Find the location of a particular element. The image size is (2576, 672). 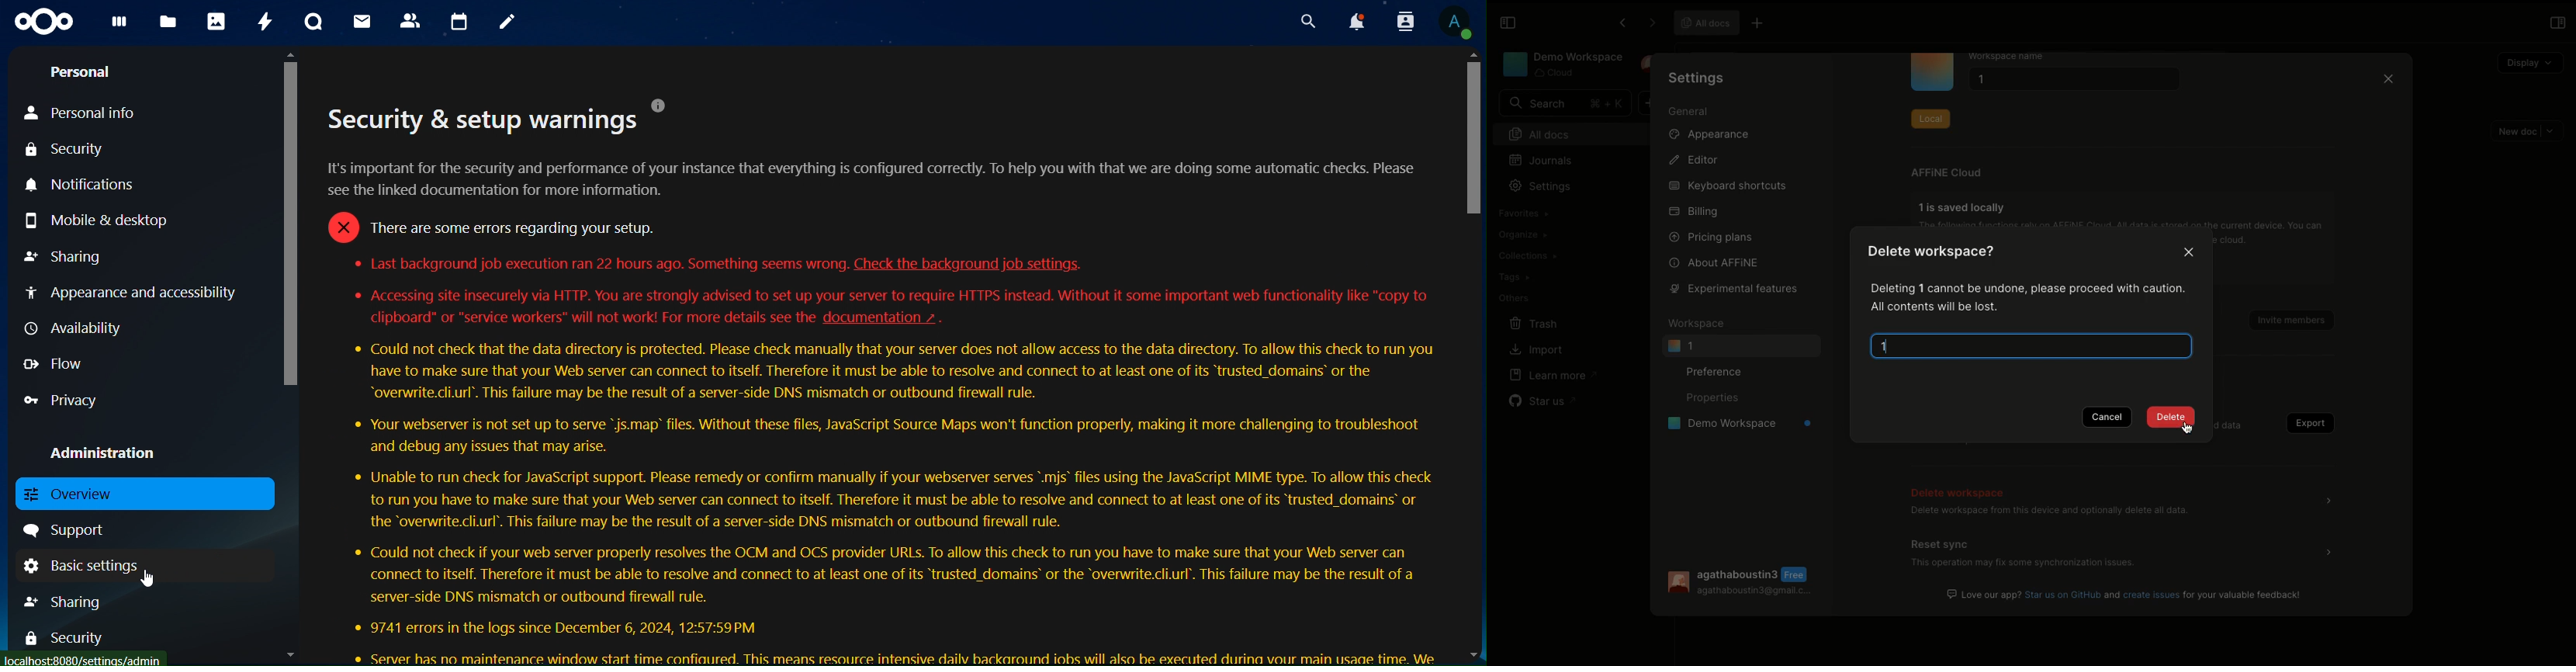

Appearance is located at coordinates (1715, 137).